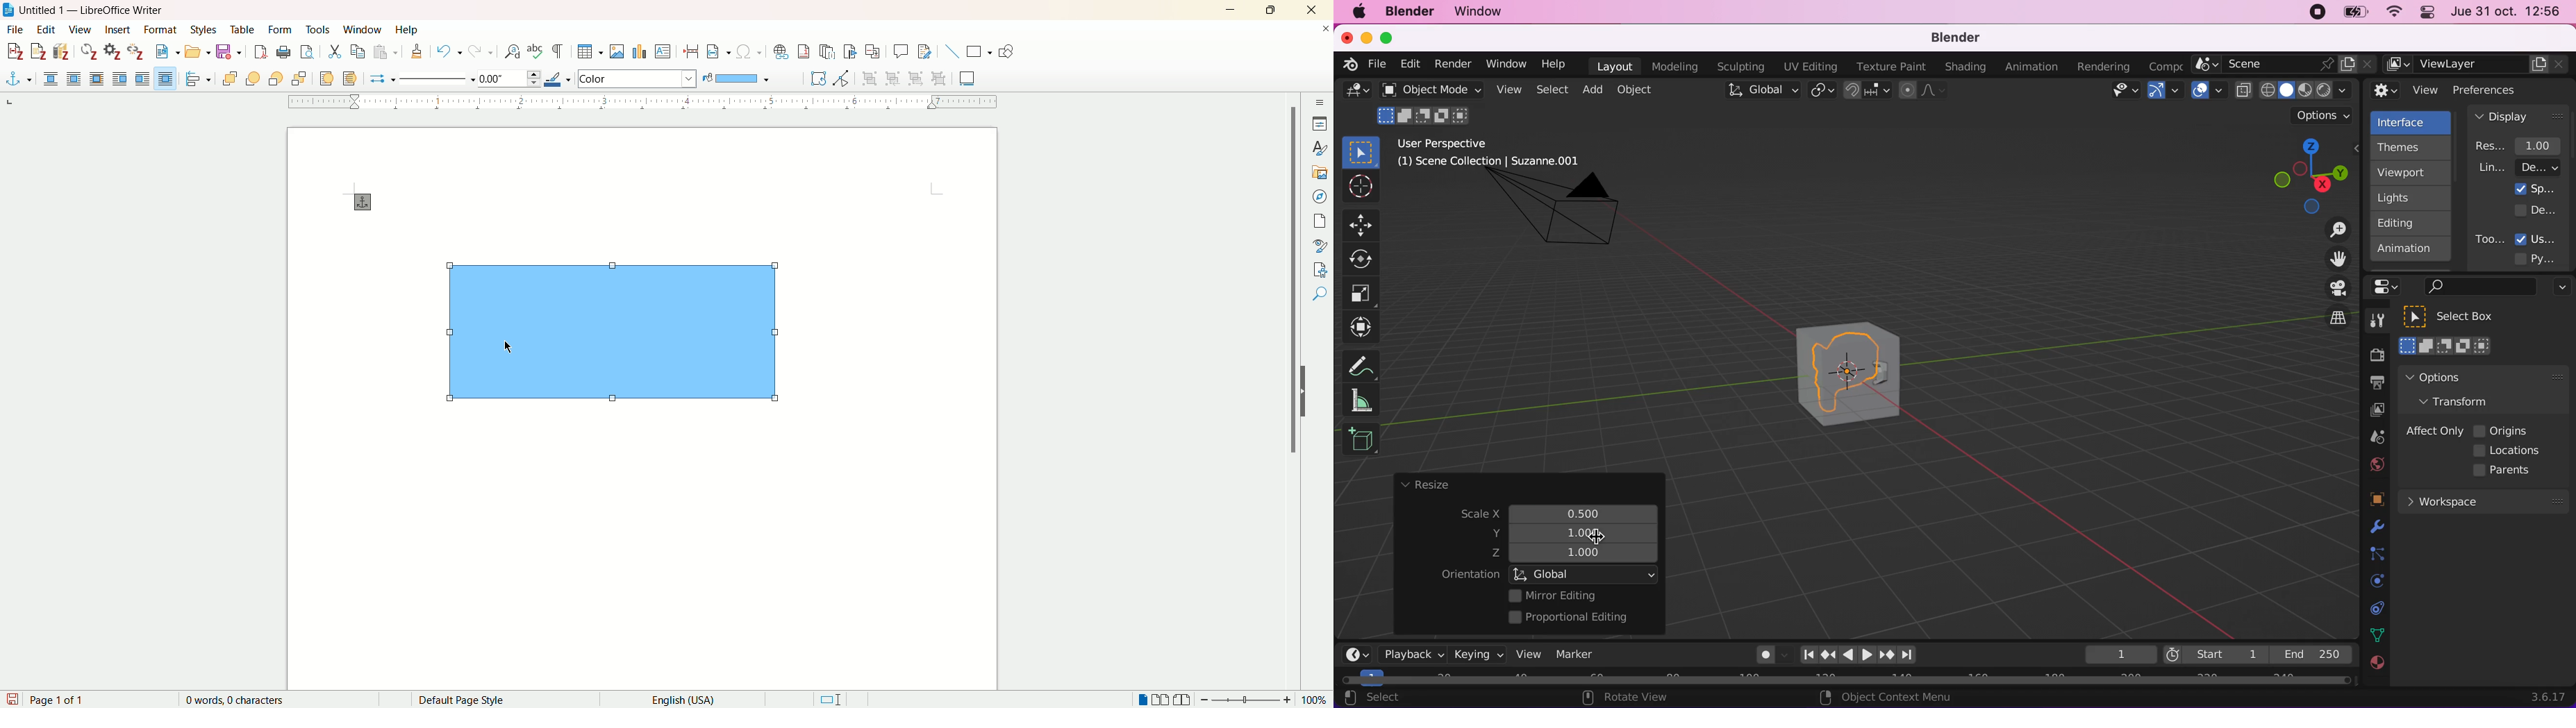 This screenshot has height=728, width=2576. Describe the element at coordinates (2034, 67) in the screenshot. I see `animation` at that location.